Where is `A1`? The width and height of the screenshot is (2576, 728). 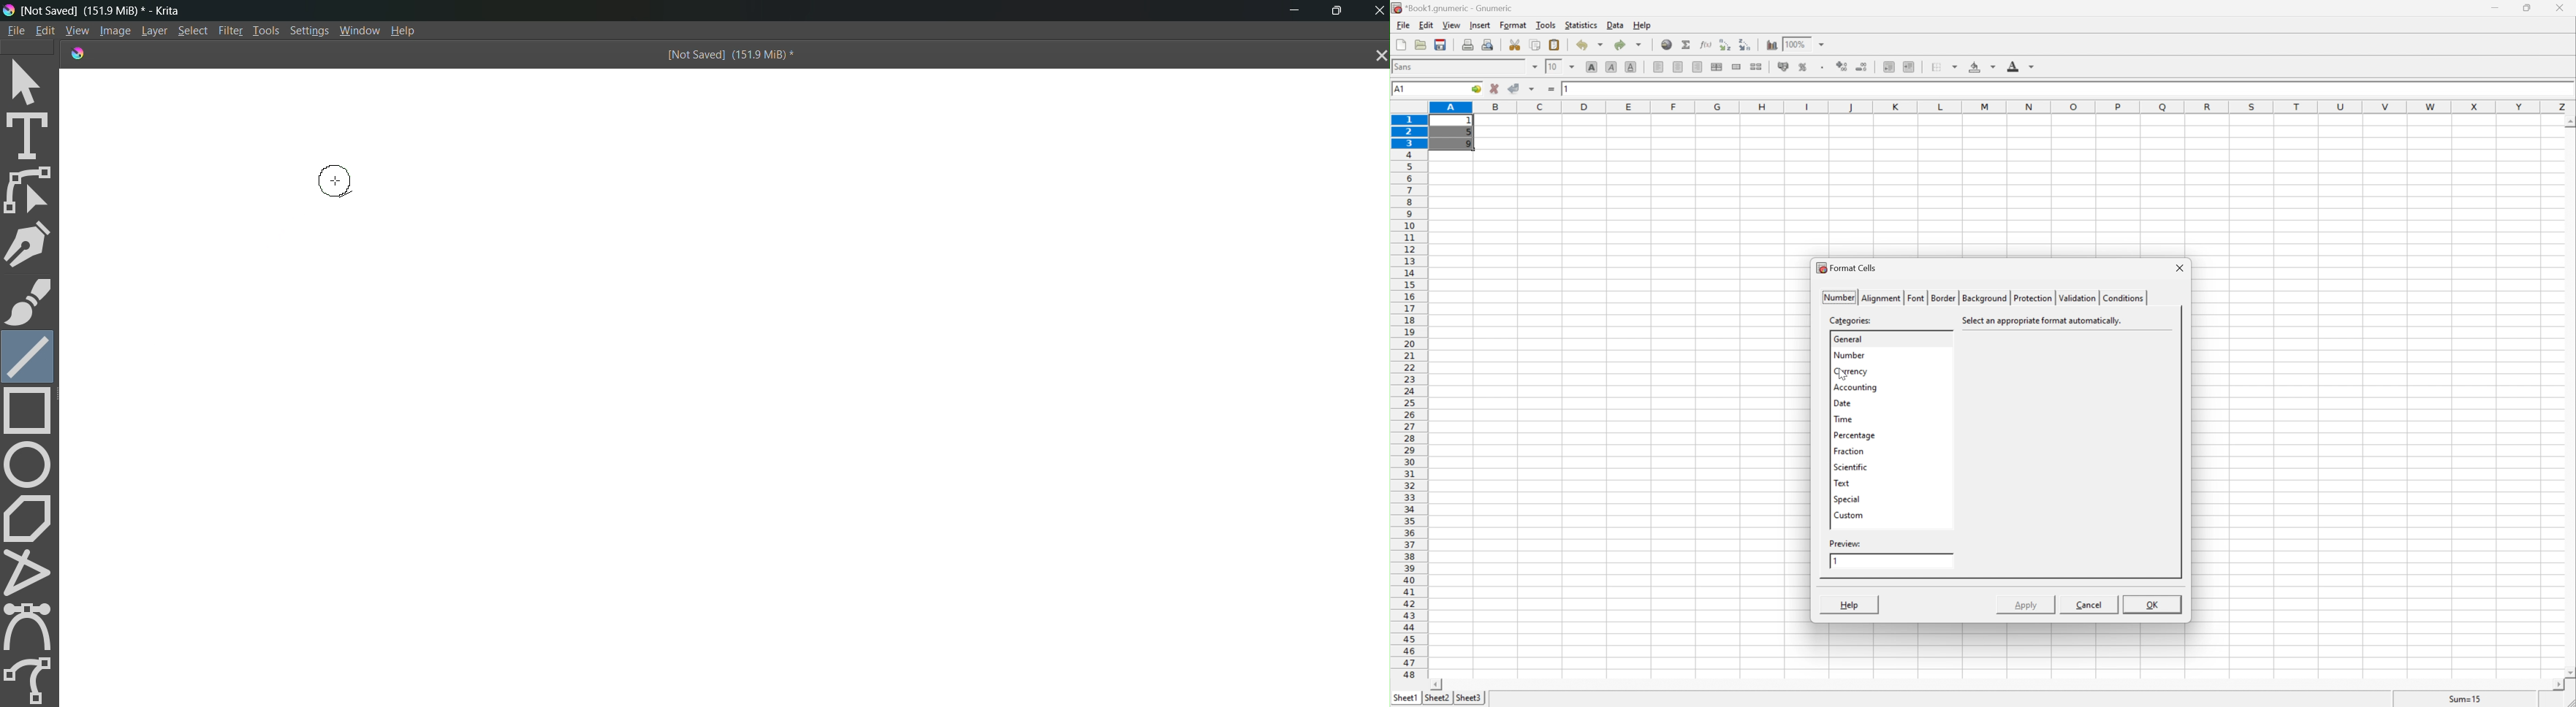 A1 is located at coordinates (1401, 89).